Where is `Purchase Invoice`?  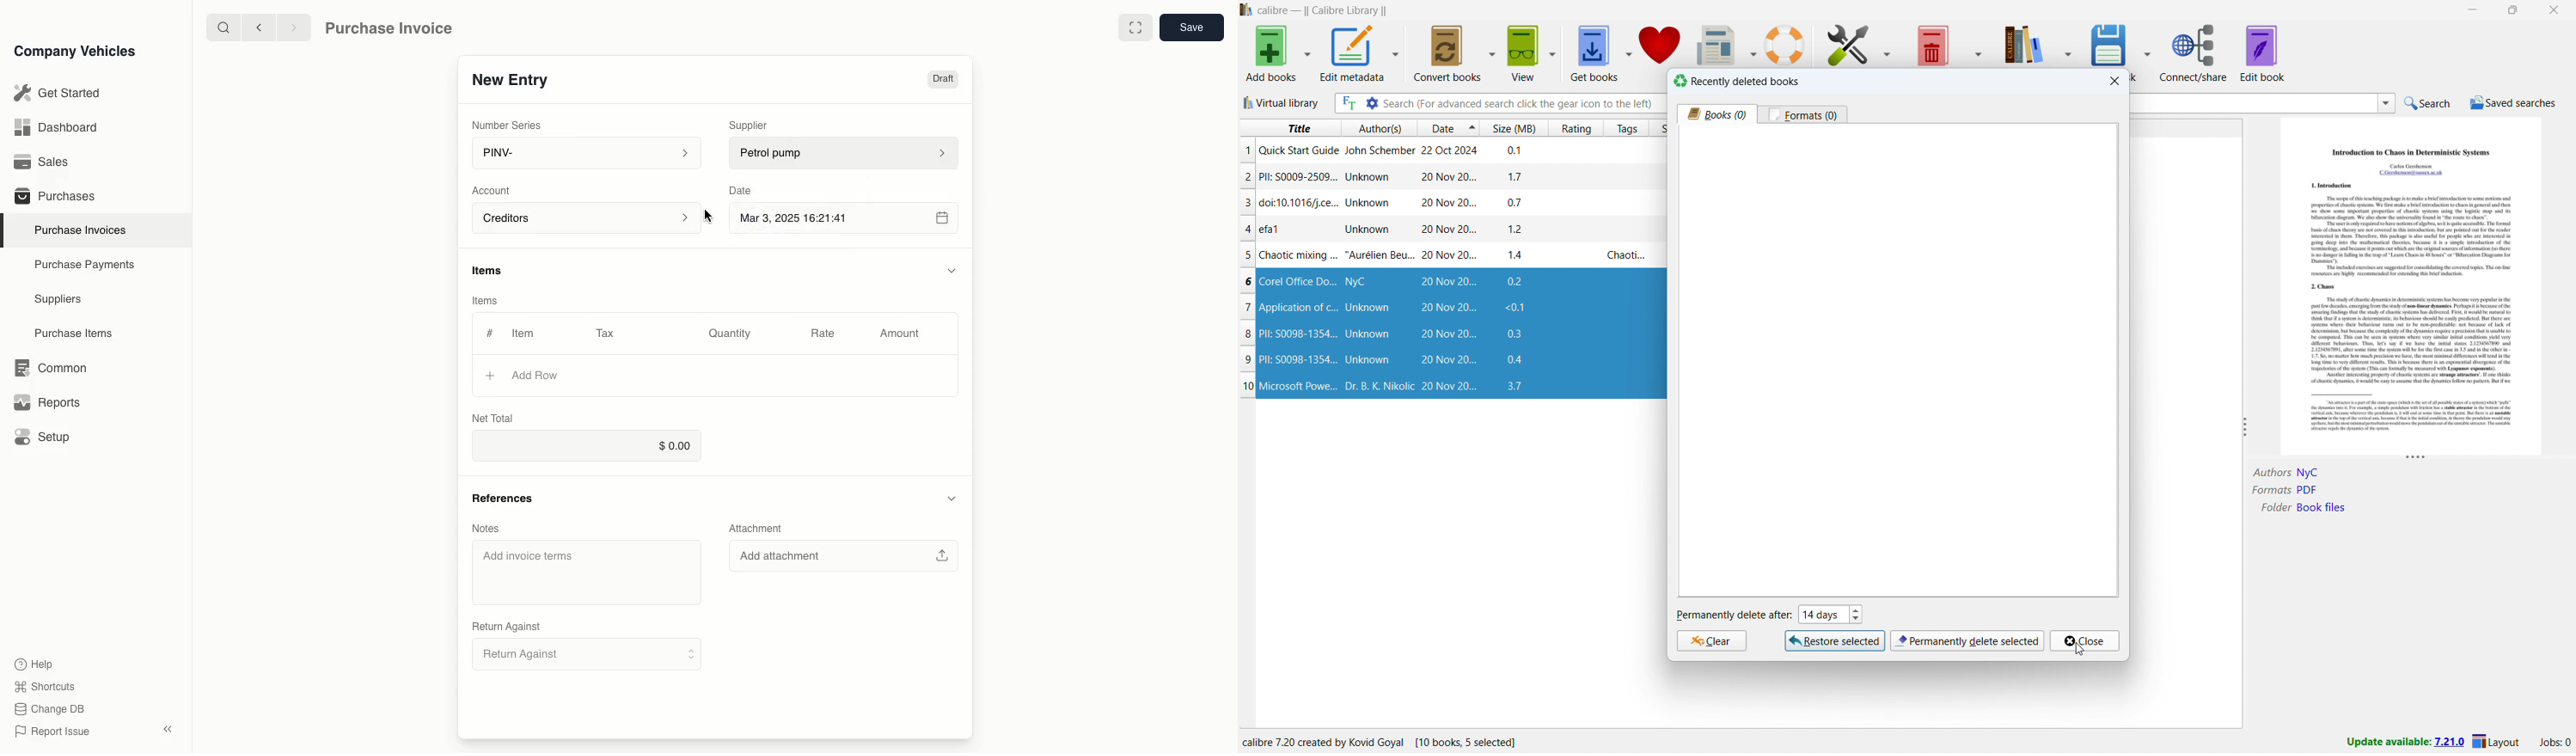
Purchase Invoice is located at coordinates (401, 27).